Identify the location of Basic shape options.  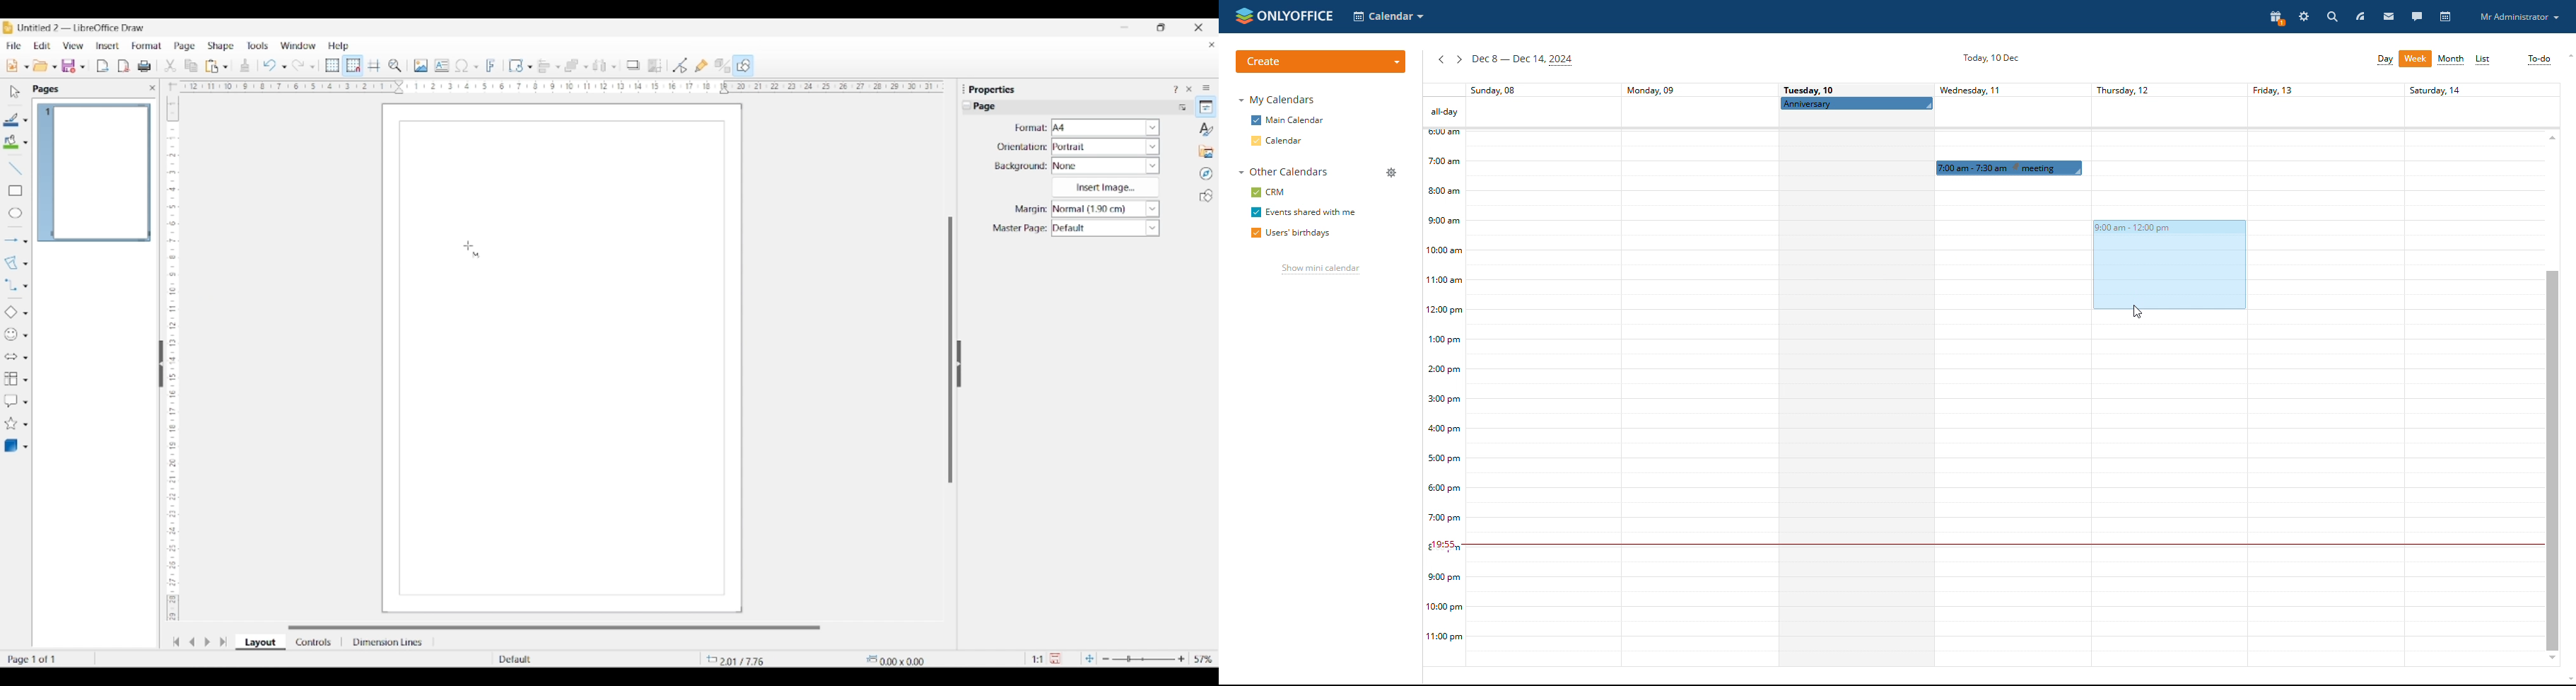
(25, 313).